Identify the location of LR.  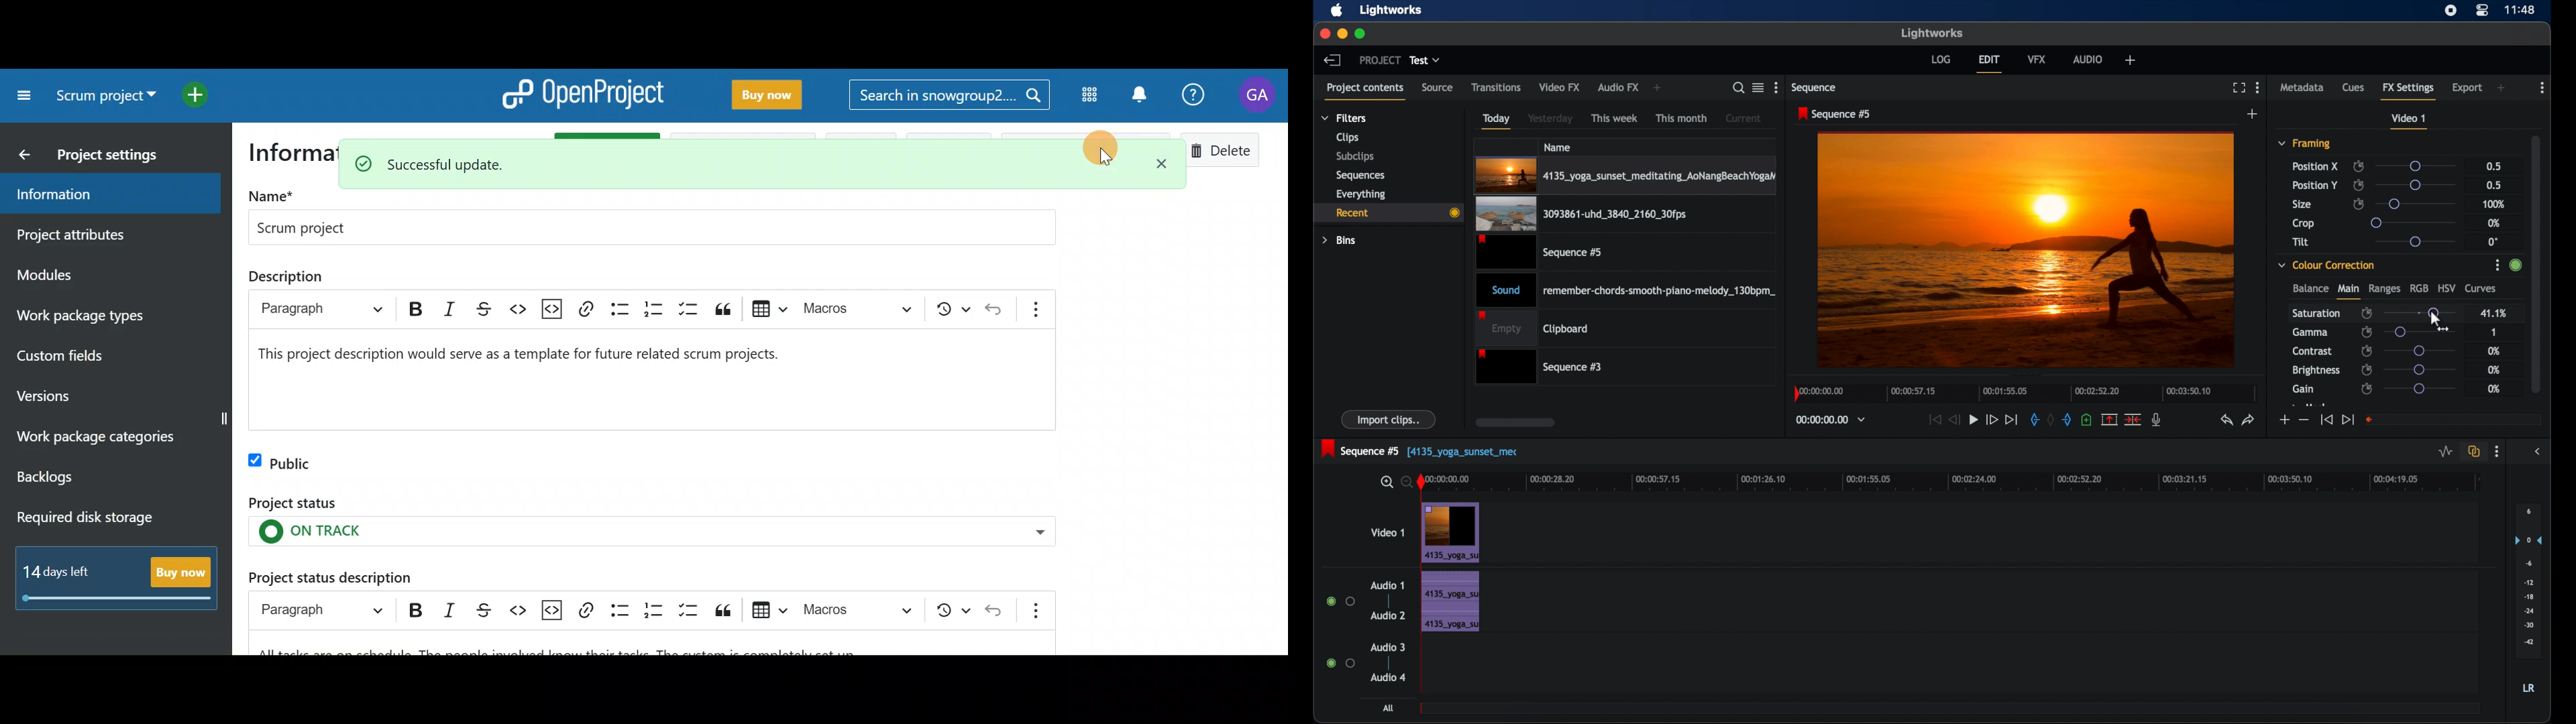
(2528, 688).